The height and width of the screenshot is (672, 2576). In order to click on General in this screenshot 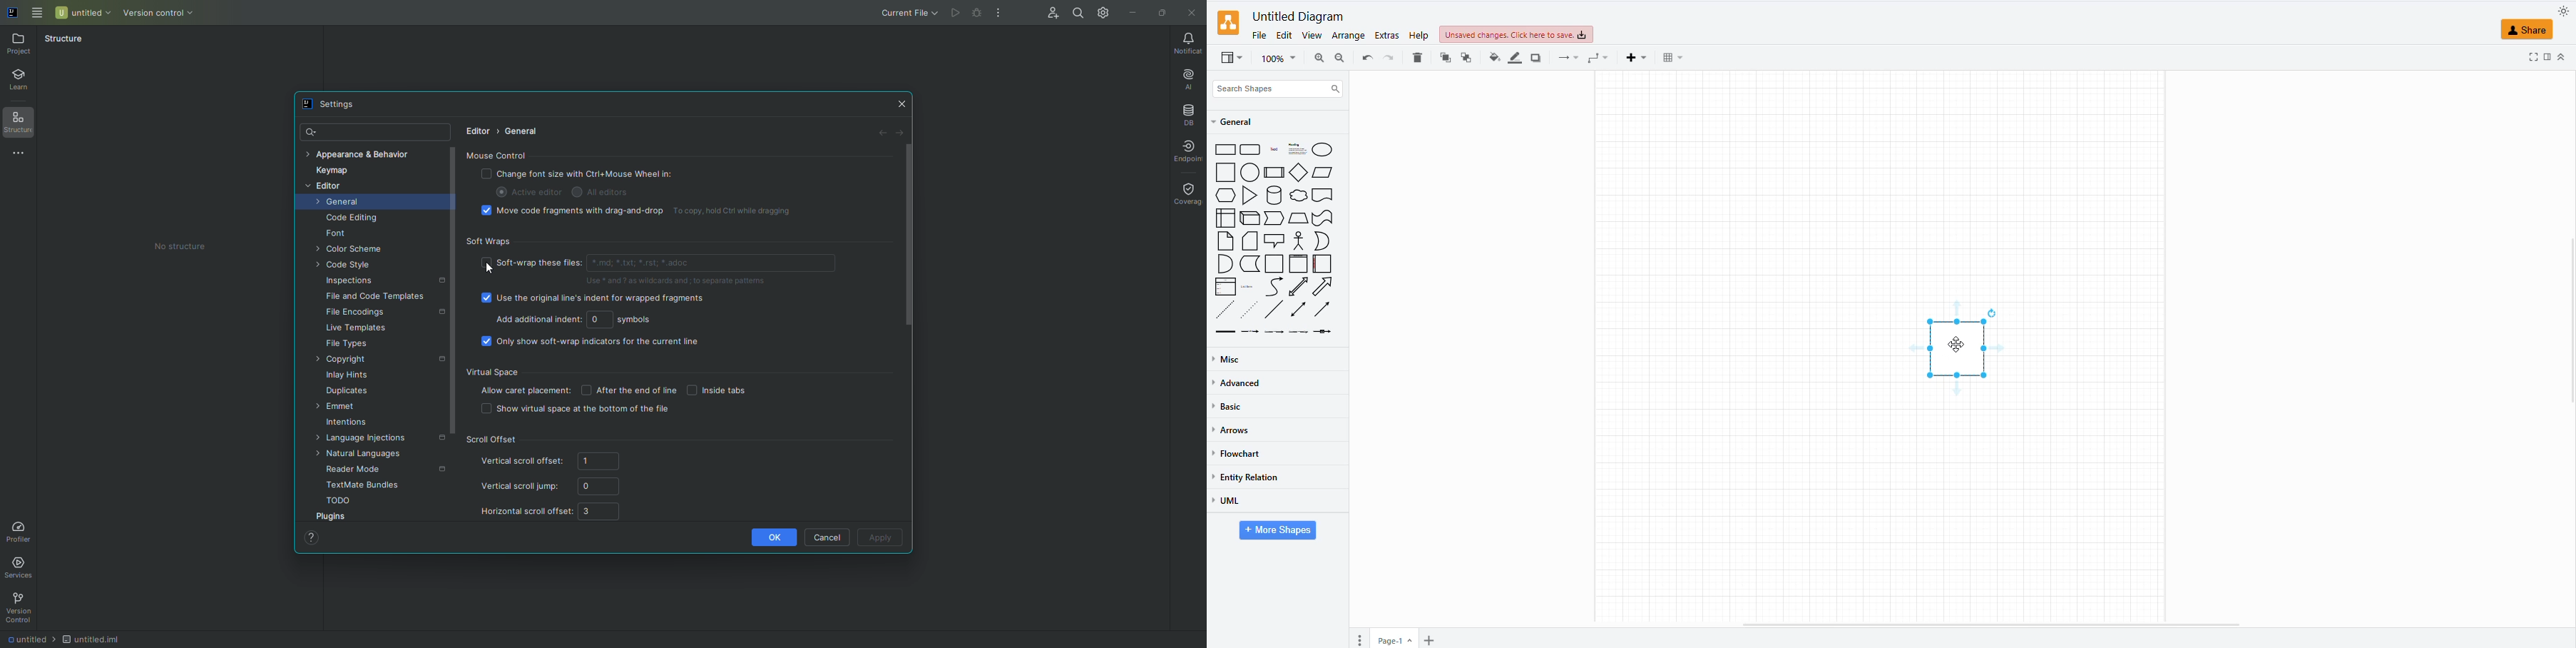, I will do `click(1240, 123)`.